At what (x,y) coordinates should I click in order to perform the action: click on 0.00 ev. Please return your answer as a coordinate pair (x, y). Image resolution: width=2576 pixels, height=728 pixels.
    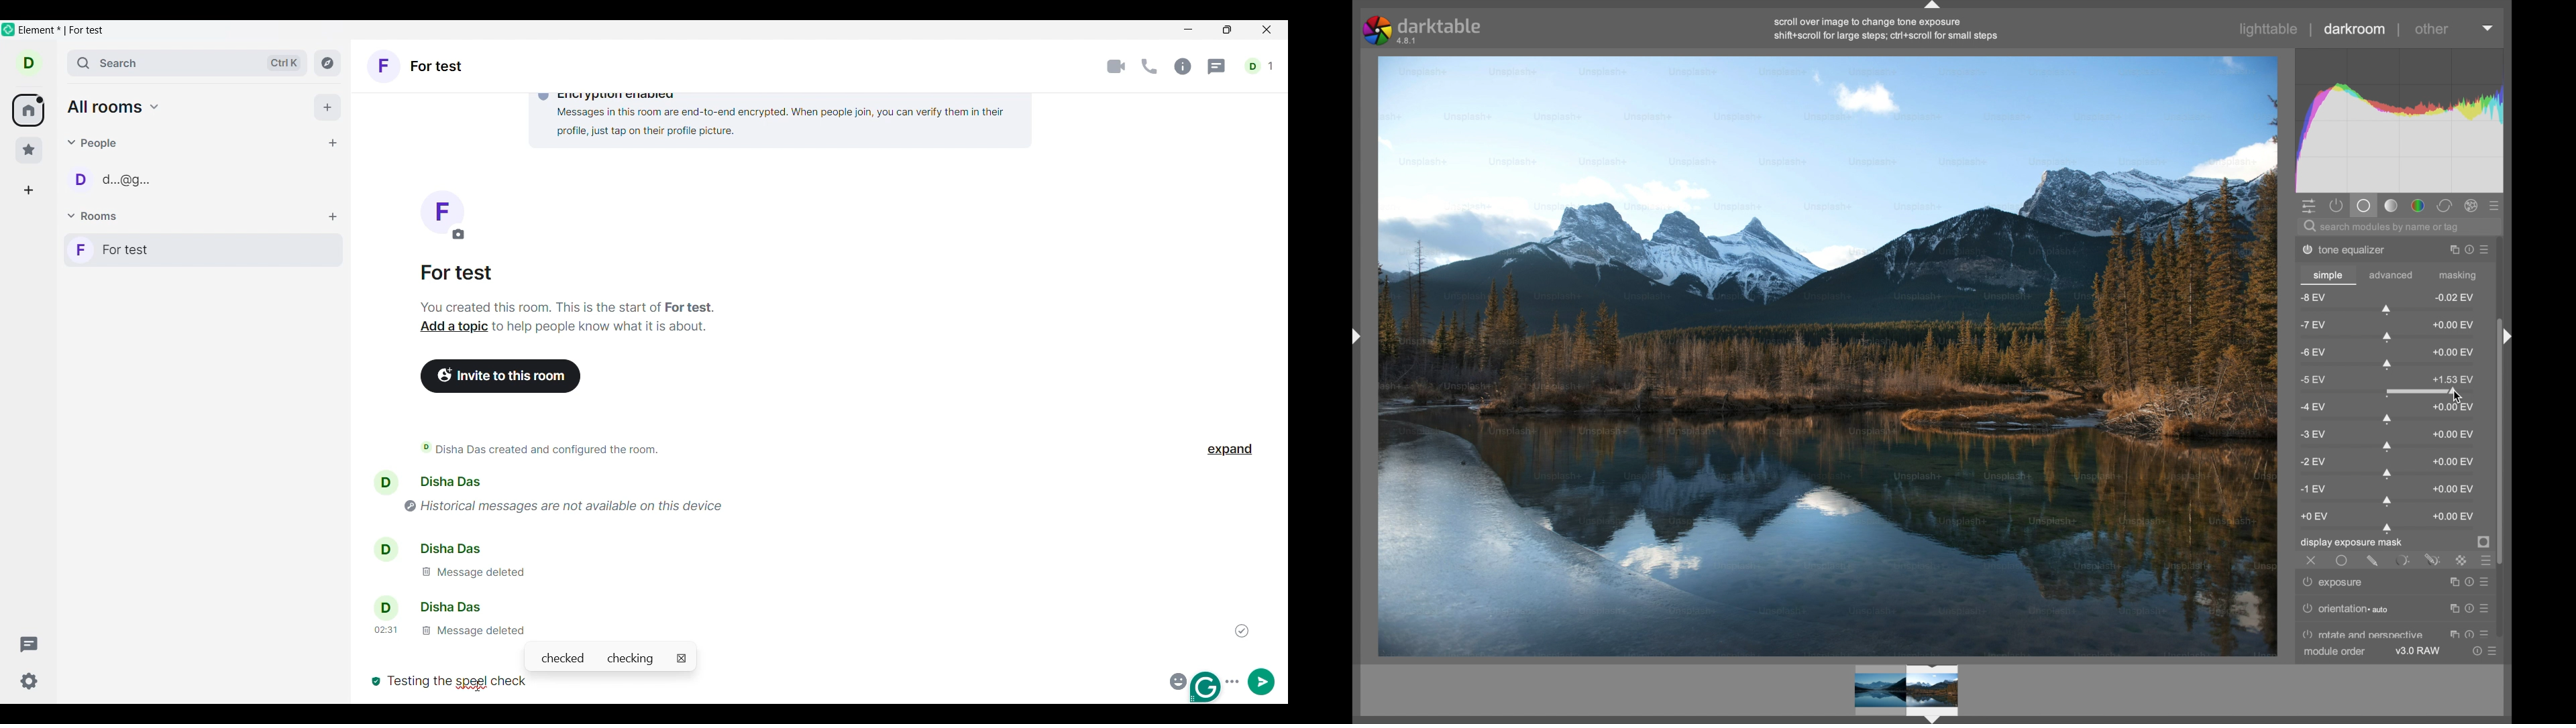
    Looking at the image, I should click on (2453, 434).